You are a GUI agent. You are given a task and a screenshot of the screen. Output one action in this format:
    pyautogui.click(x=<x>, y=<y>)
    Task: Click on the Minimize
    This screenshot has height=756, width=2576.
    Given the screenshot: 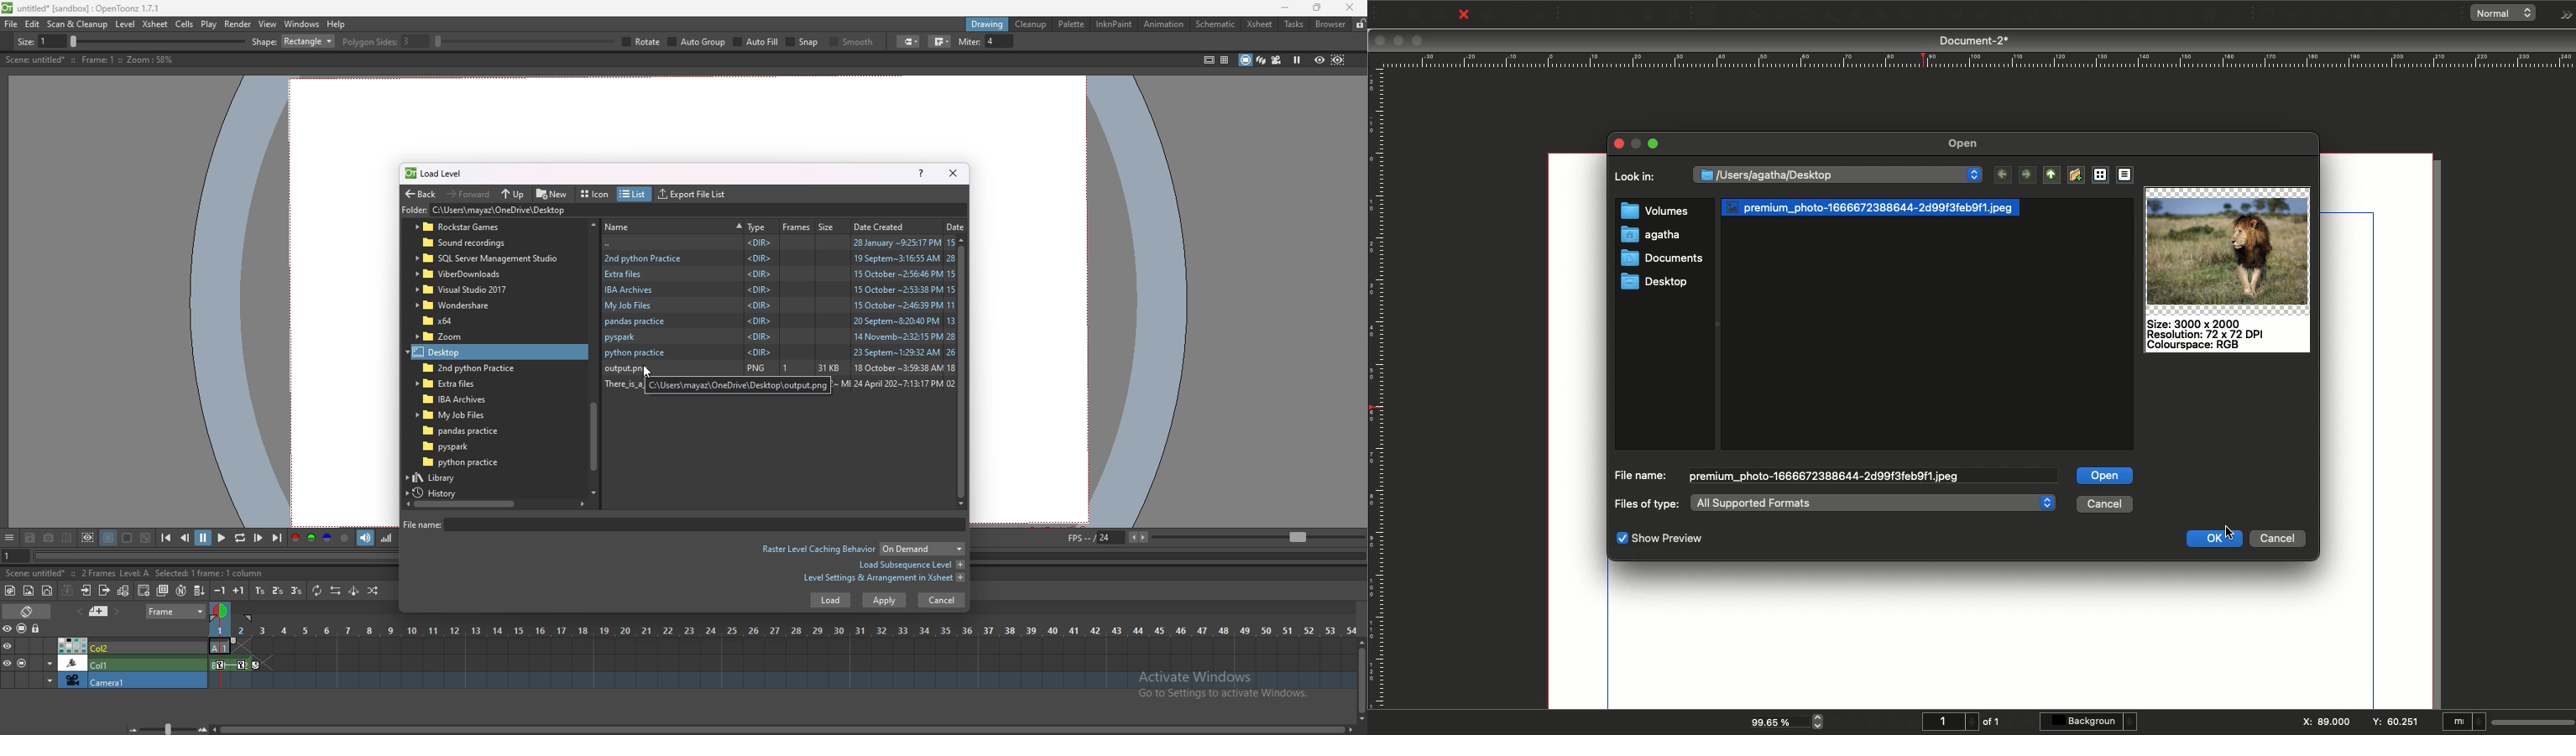 What is the action you would take?
    pyautogui.click(x=1400, y=41)
    